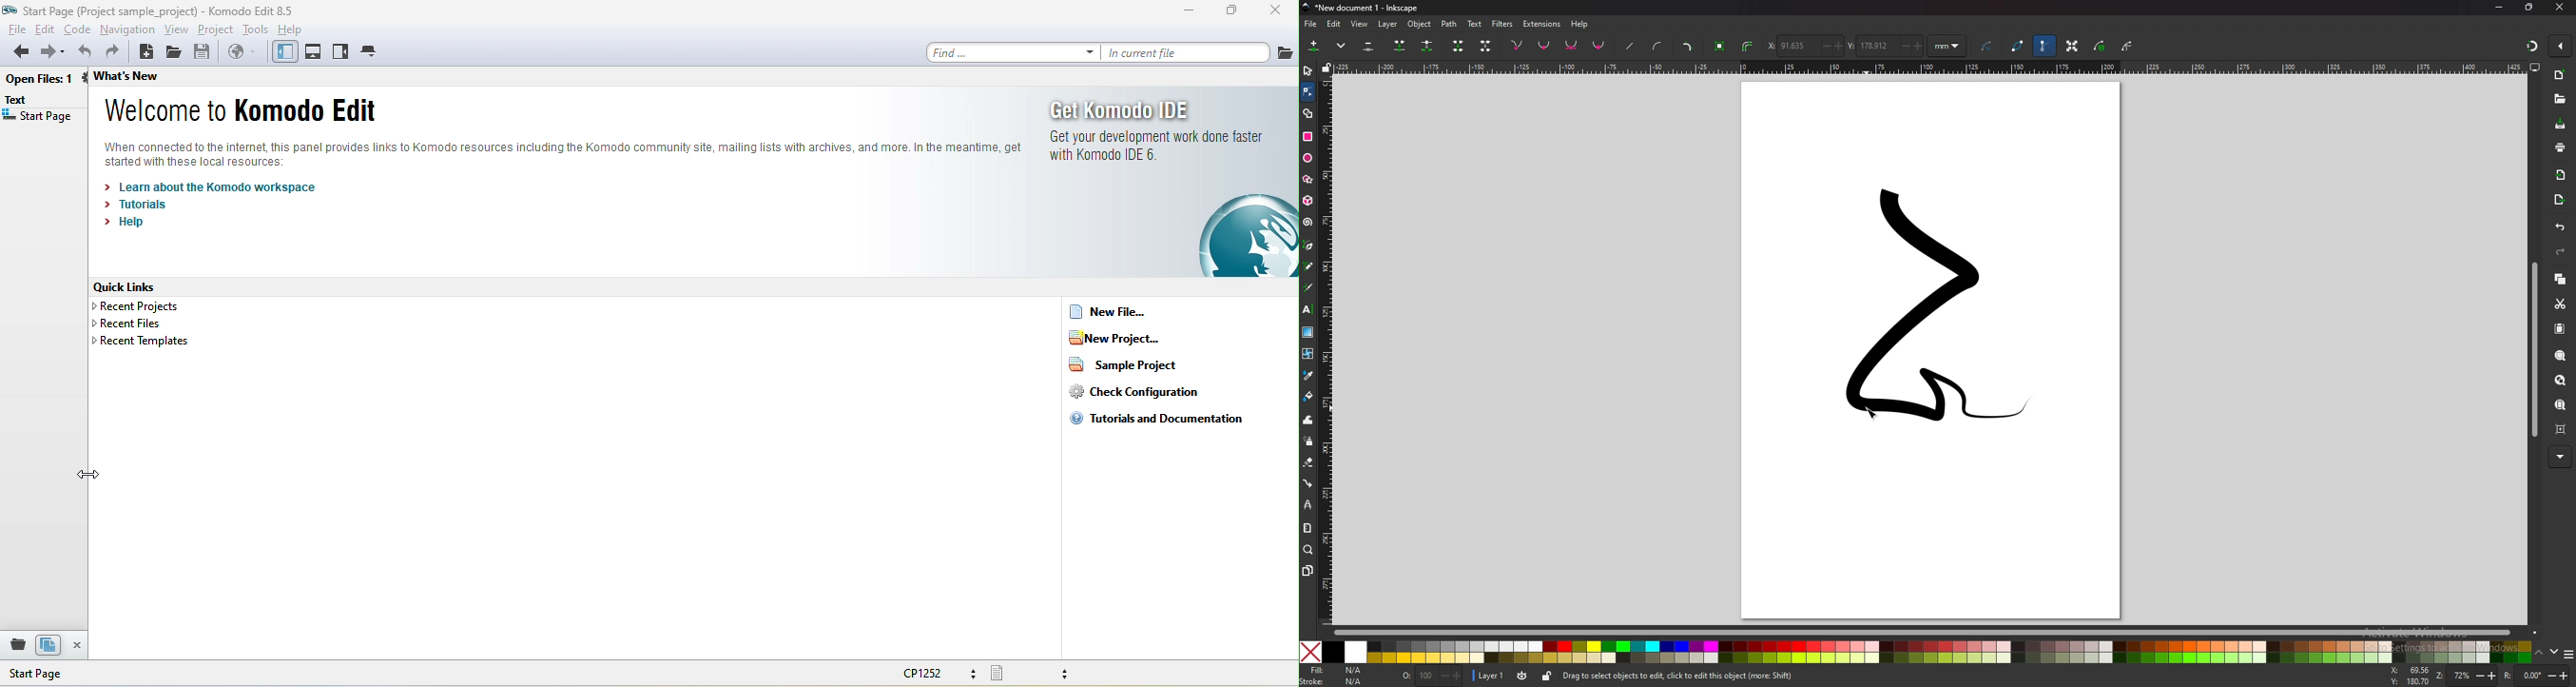  Describe the element at coordinates (1309, 551) in the screenshot. I see `zoom` at that location.